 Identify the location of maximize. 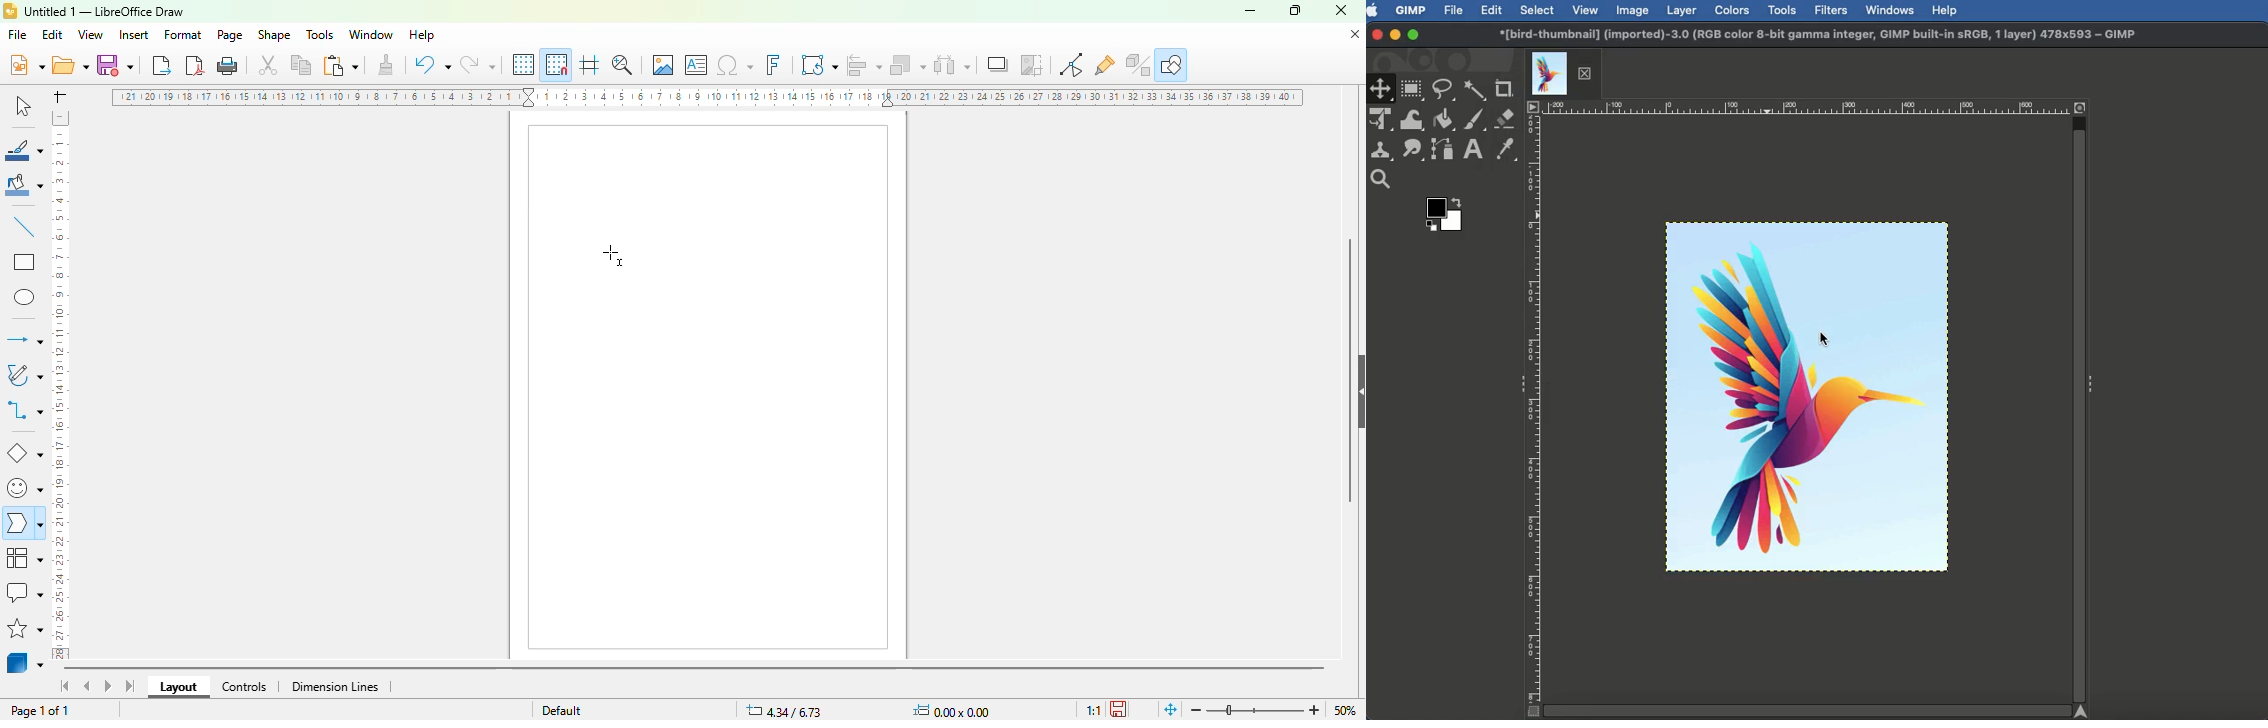
(1295, 10).